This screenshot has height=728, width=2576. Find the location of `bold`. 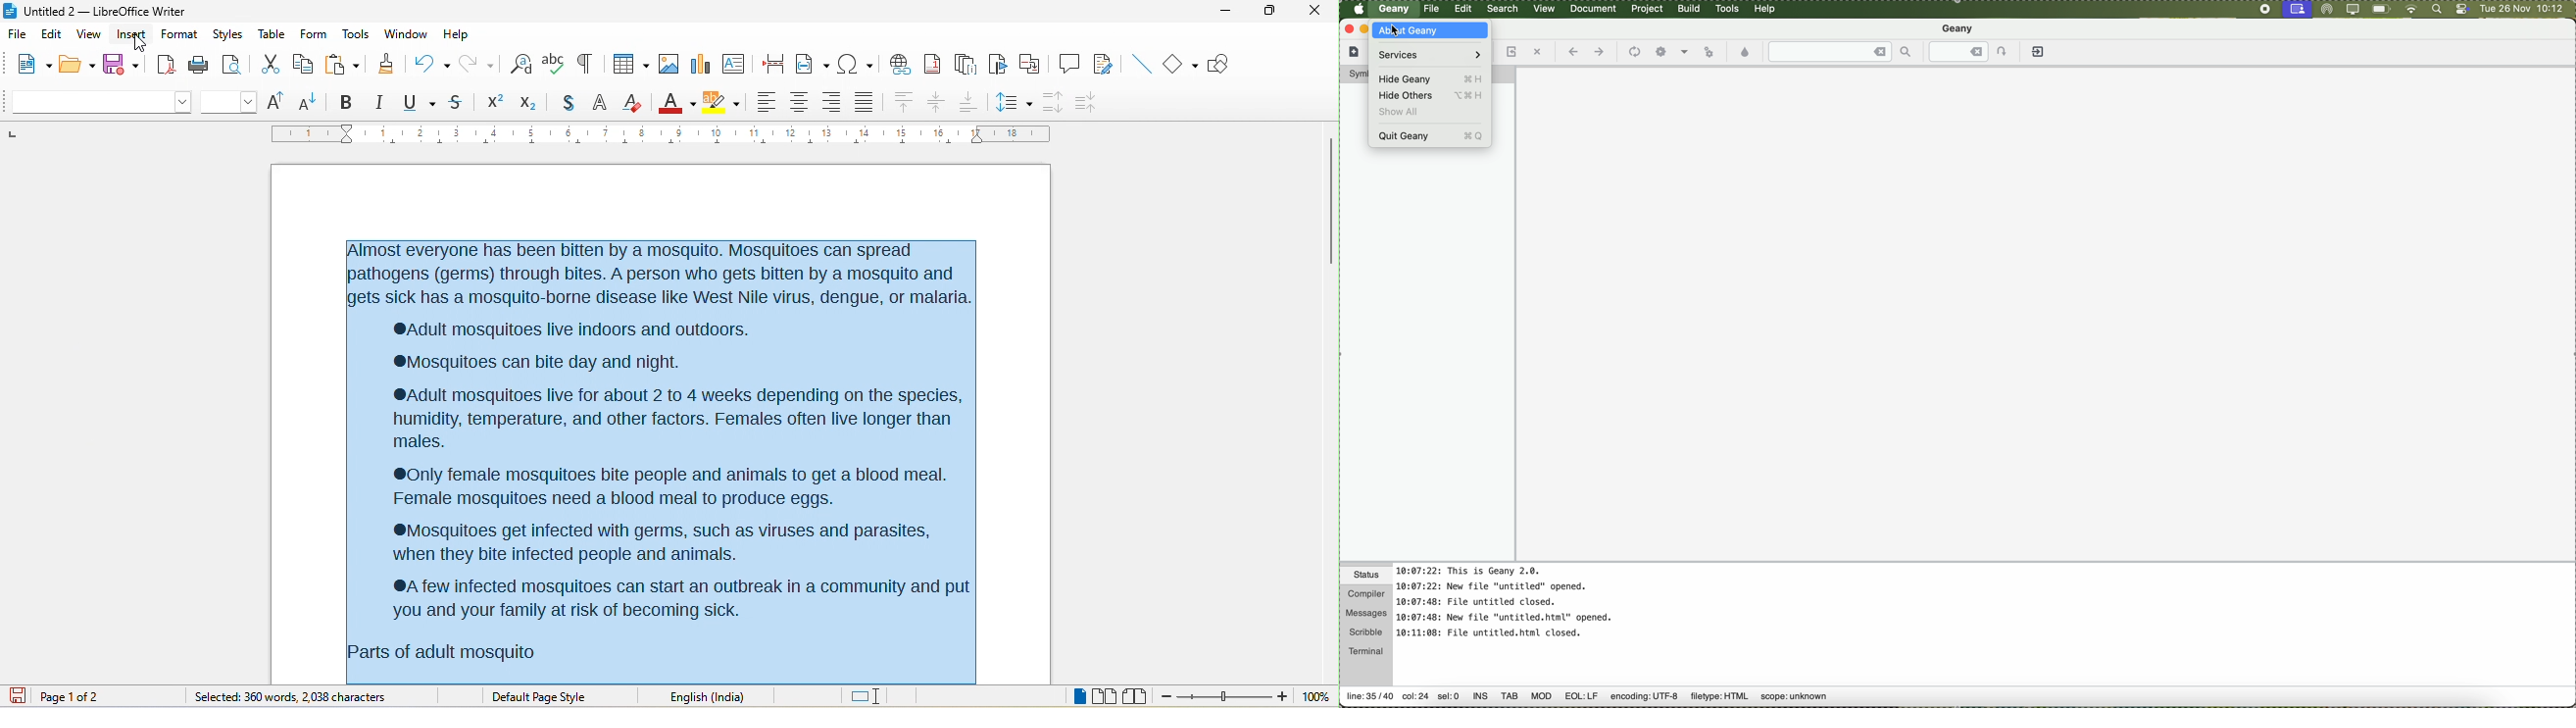

bold is located at coordinates (346, 101).